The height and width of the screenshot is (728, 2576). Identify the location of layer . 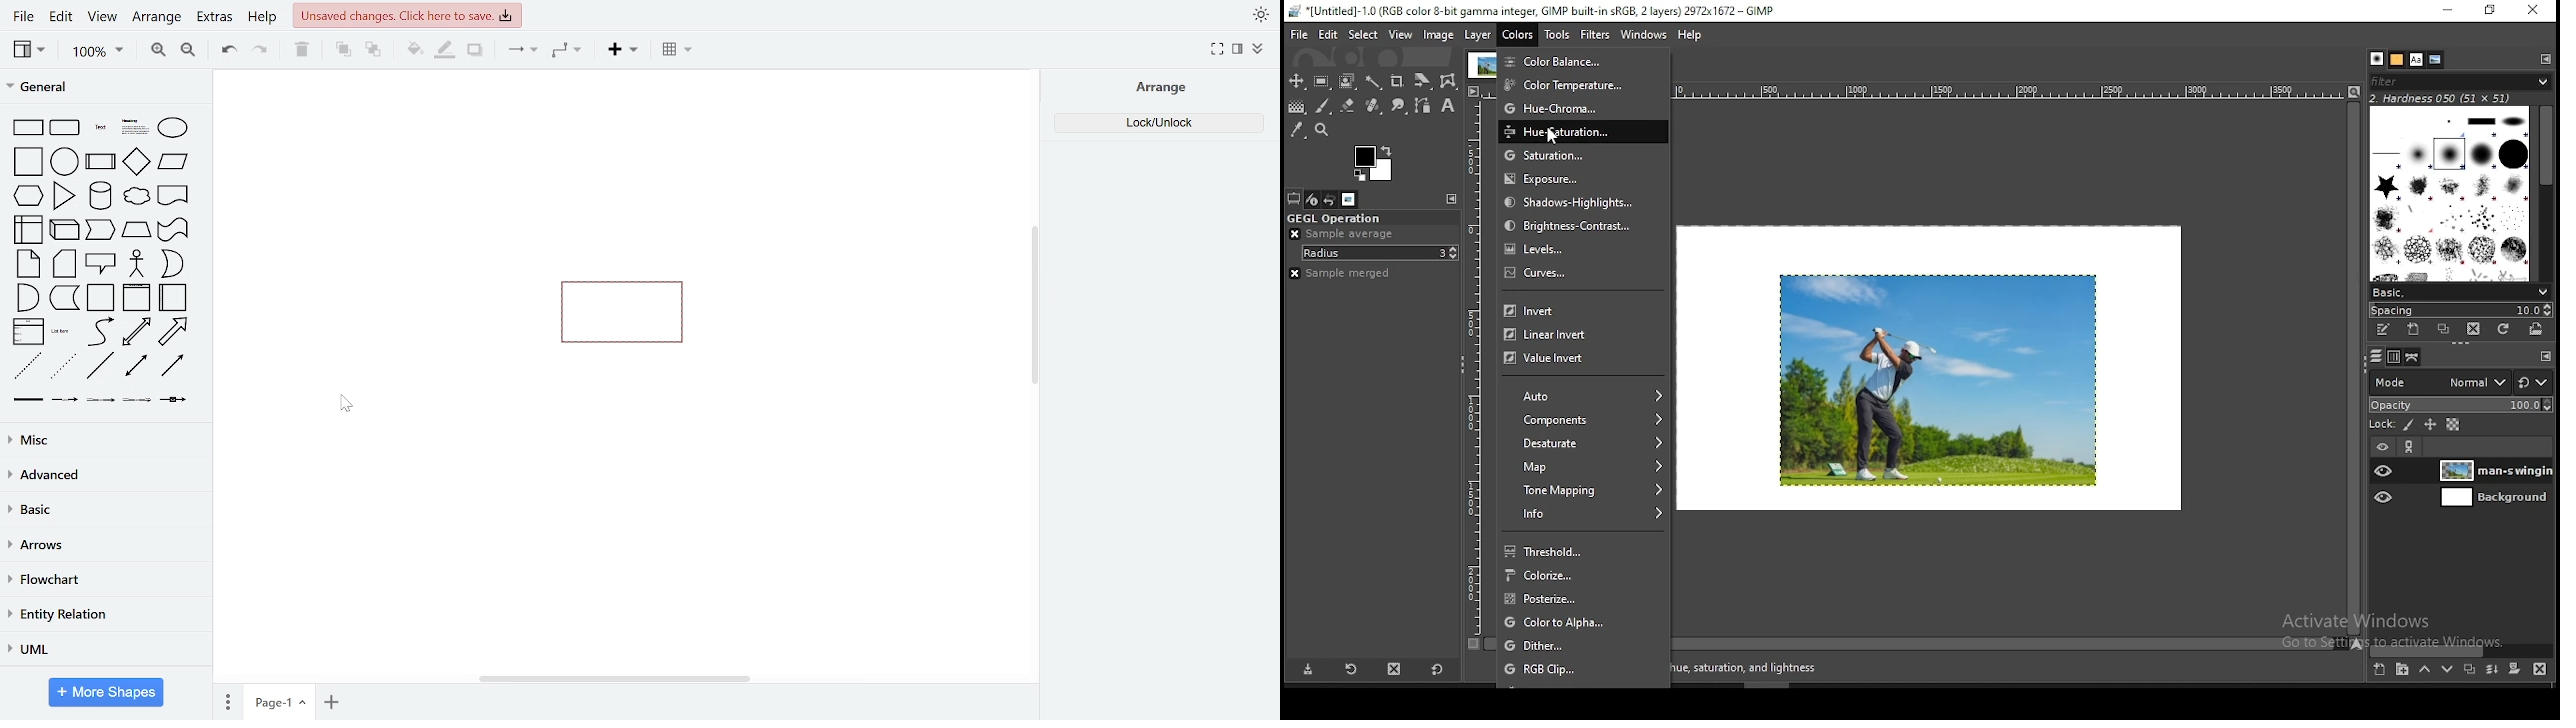
(2495, 472).